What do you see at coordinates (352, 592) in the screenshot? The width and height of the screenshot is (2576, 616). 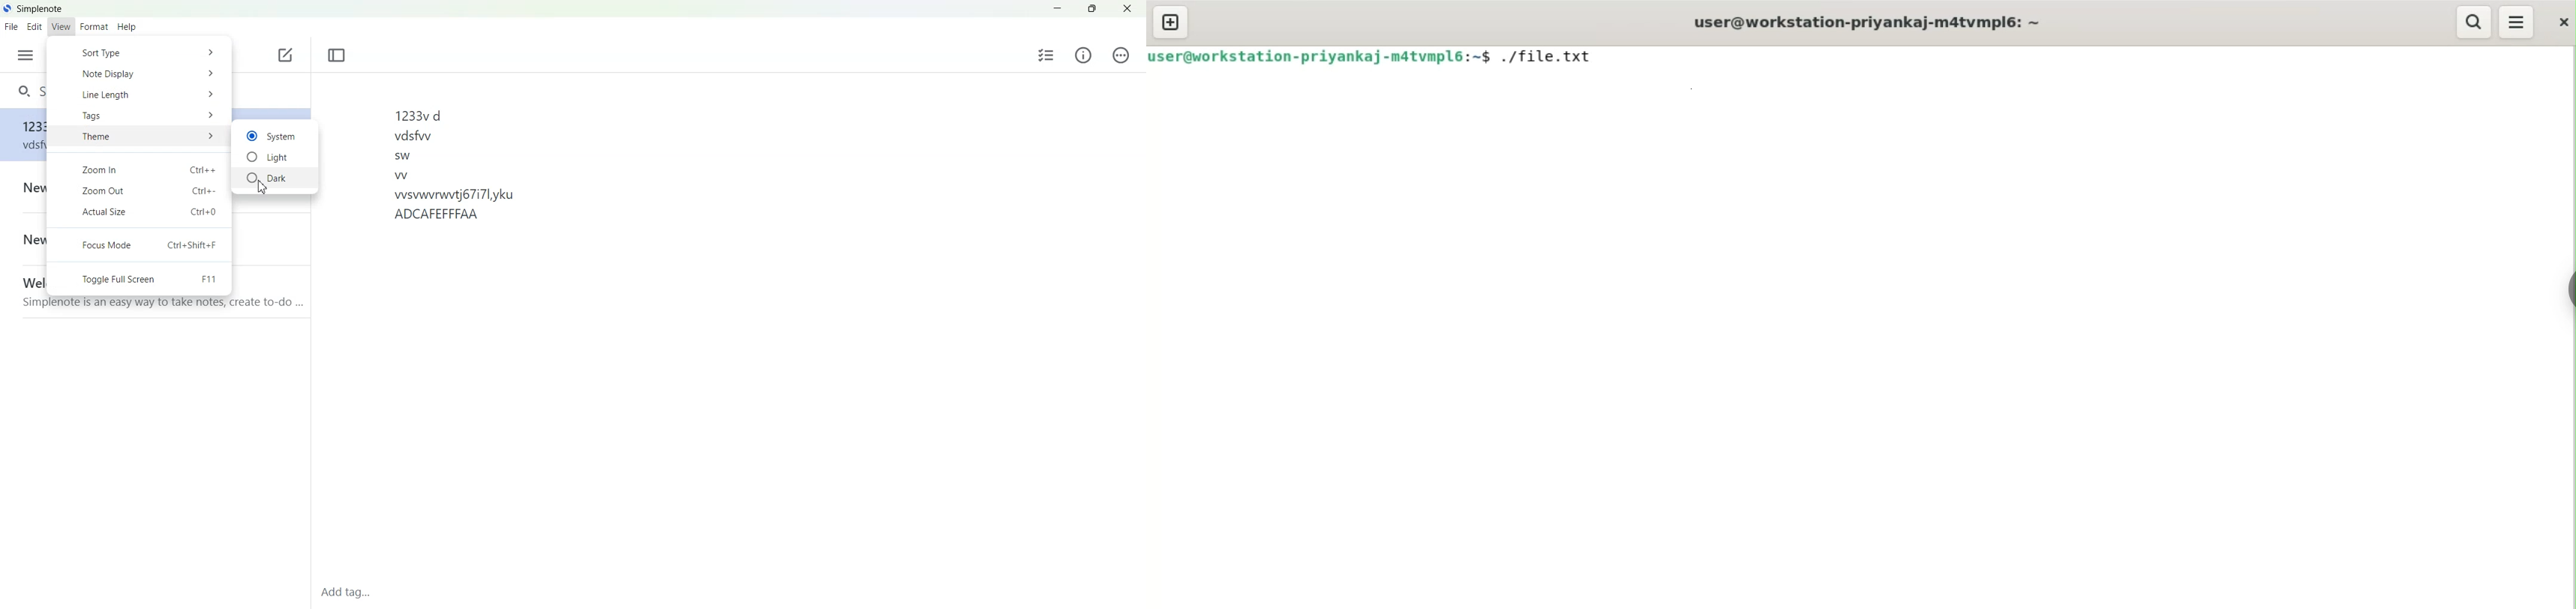 I see `Add Tag` at bounding box center [352, 592].